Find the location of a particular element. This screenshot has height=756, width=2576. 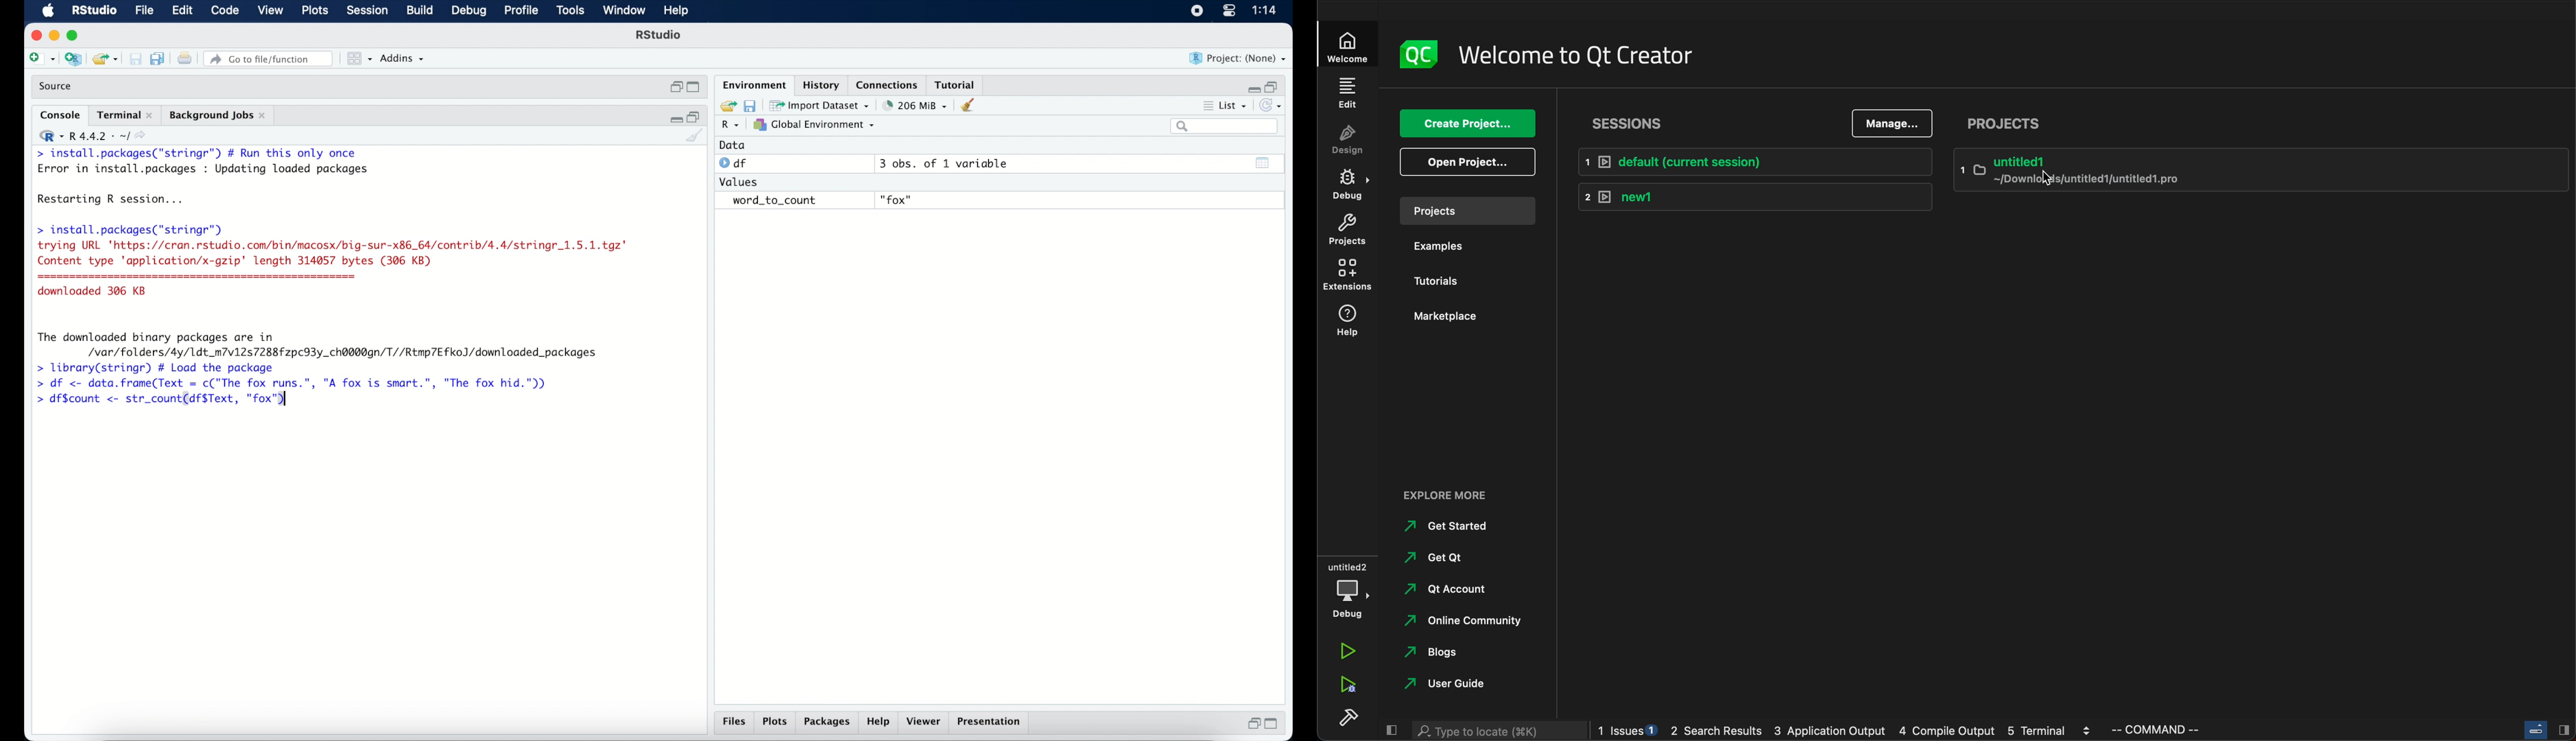

search is located at coordinates (1498, 731).